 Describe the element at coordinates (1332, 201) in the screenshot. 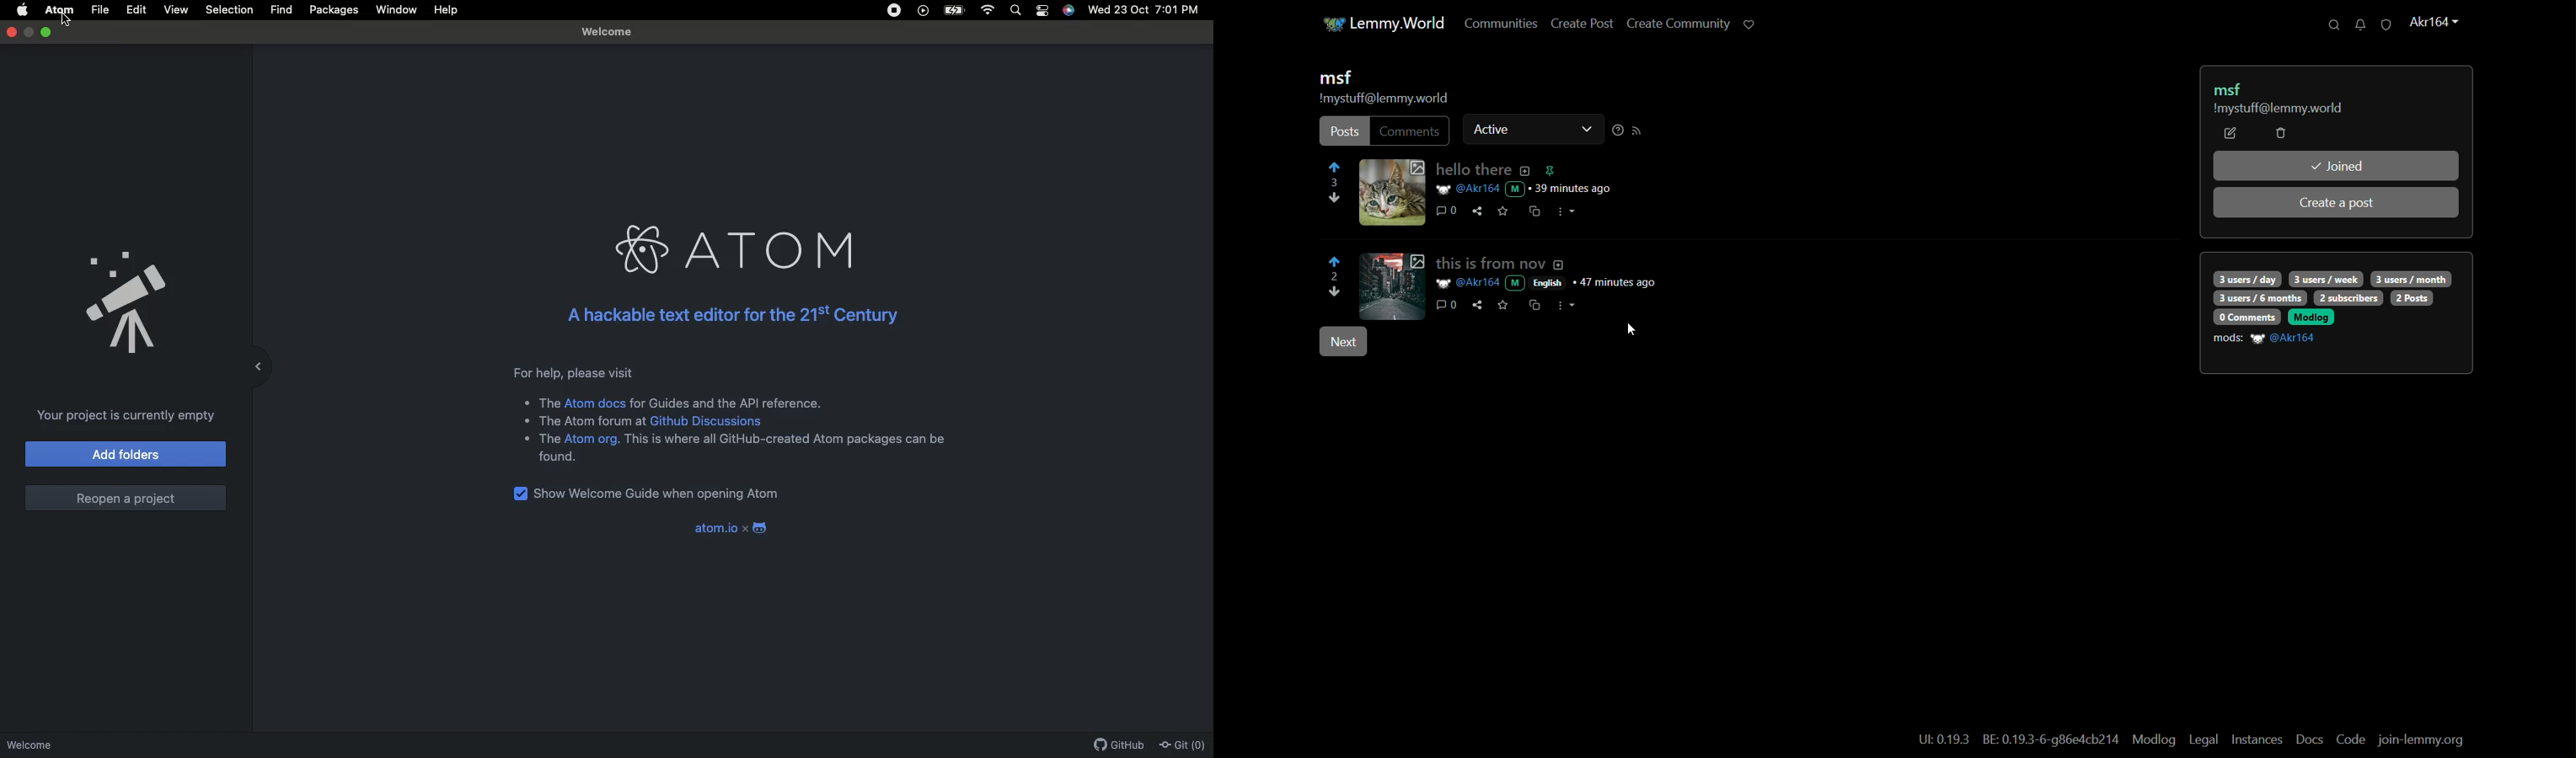

I see `downvote` at that location.